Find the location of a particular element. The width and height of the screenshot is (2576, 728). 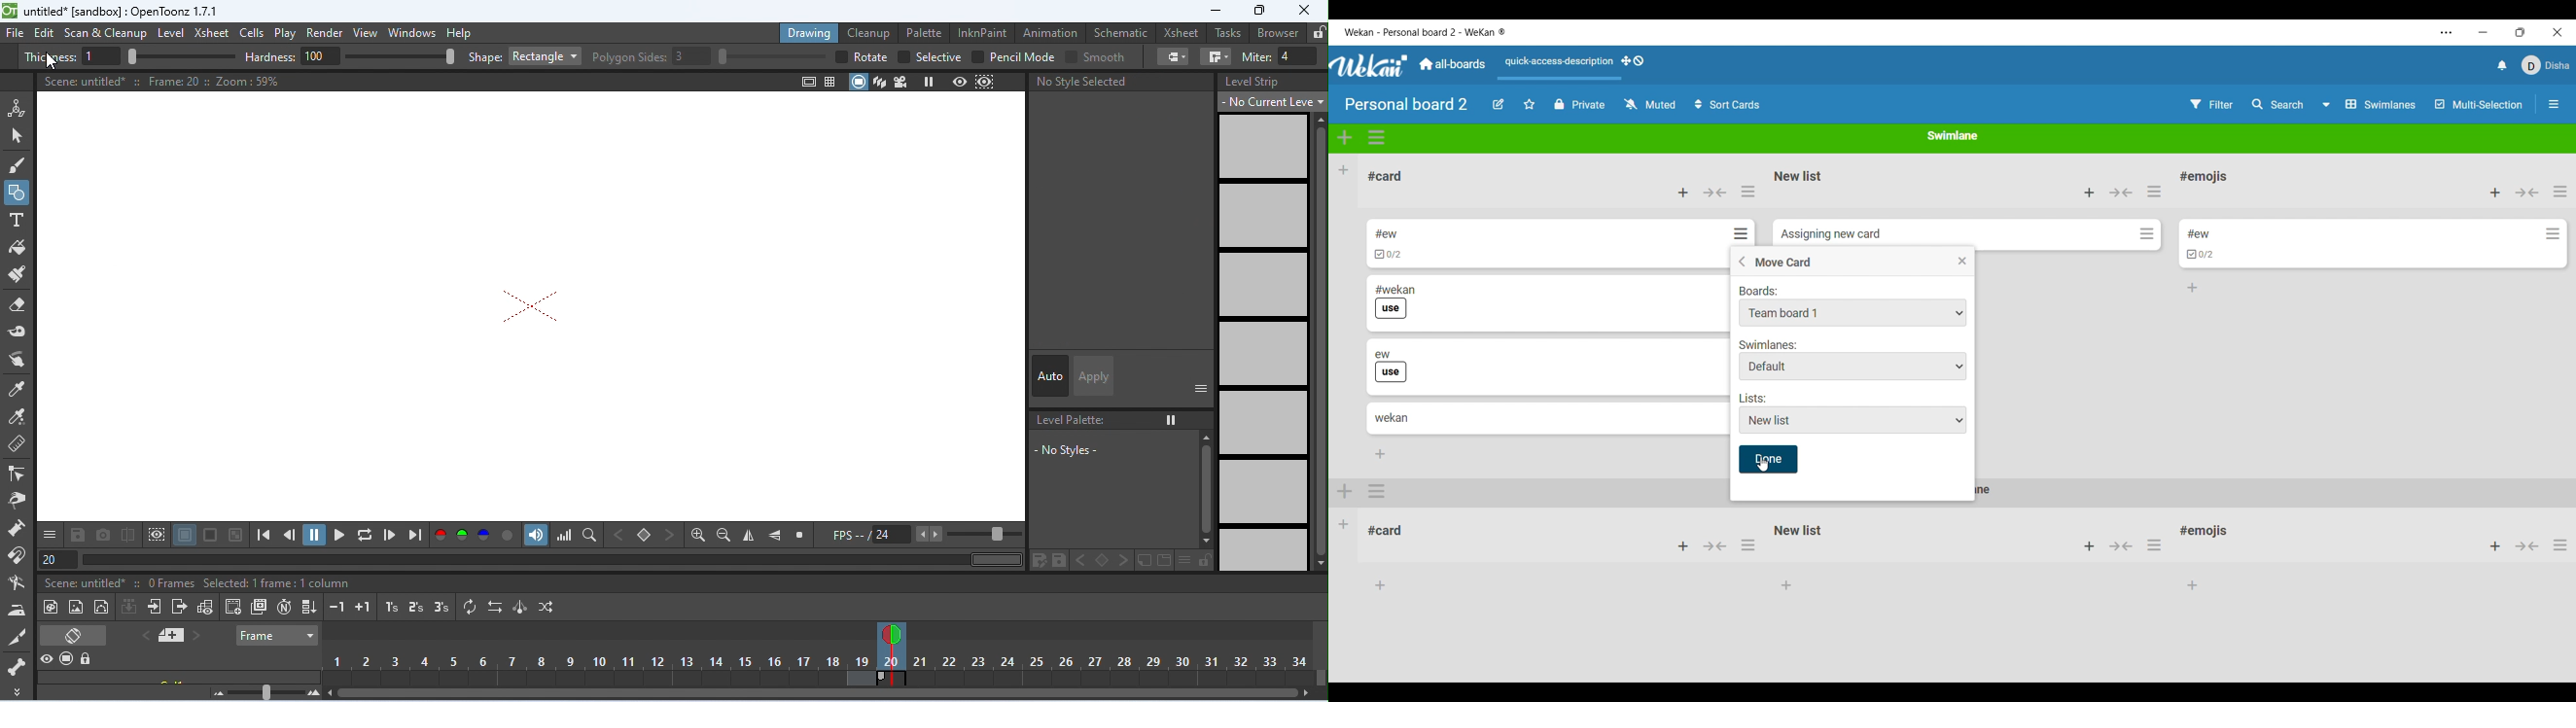

preview visibility is located at coordinates (45, 658).